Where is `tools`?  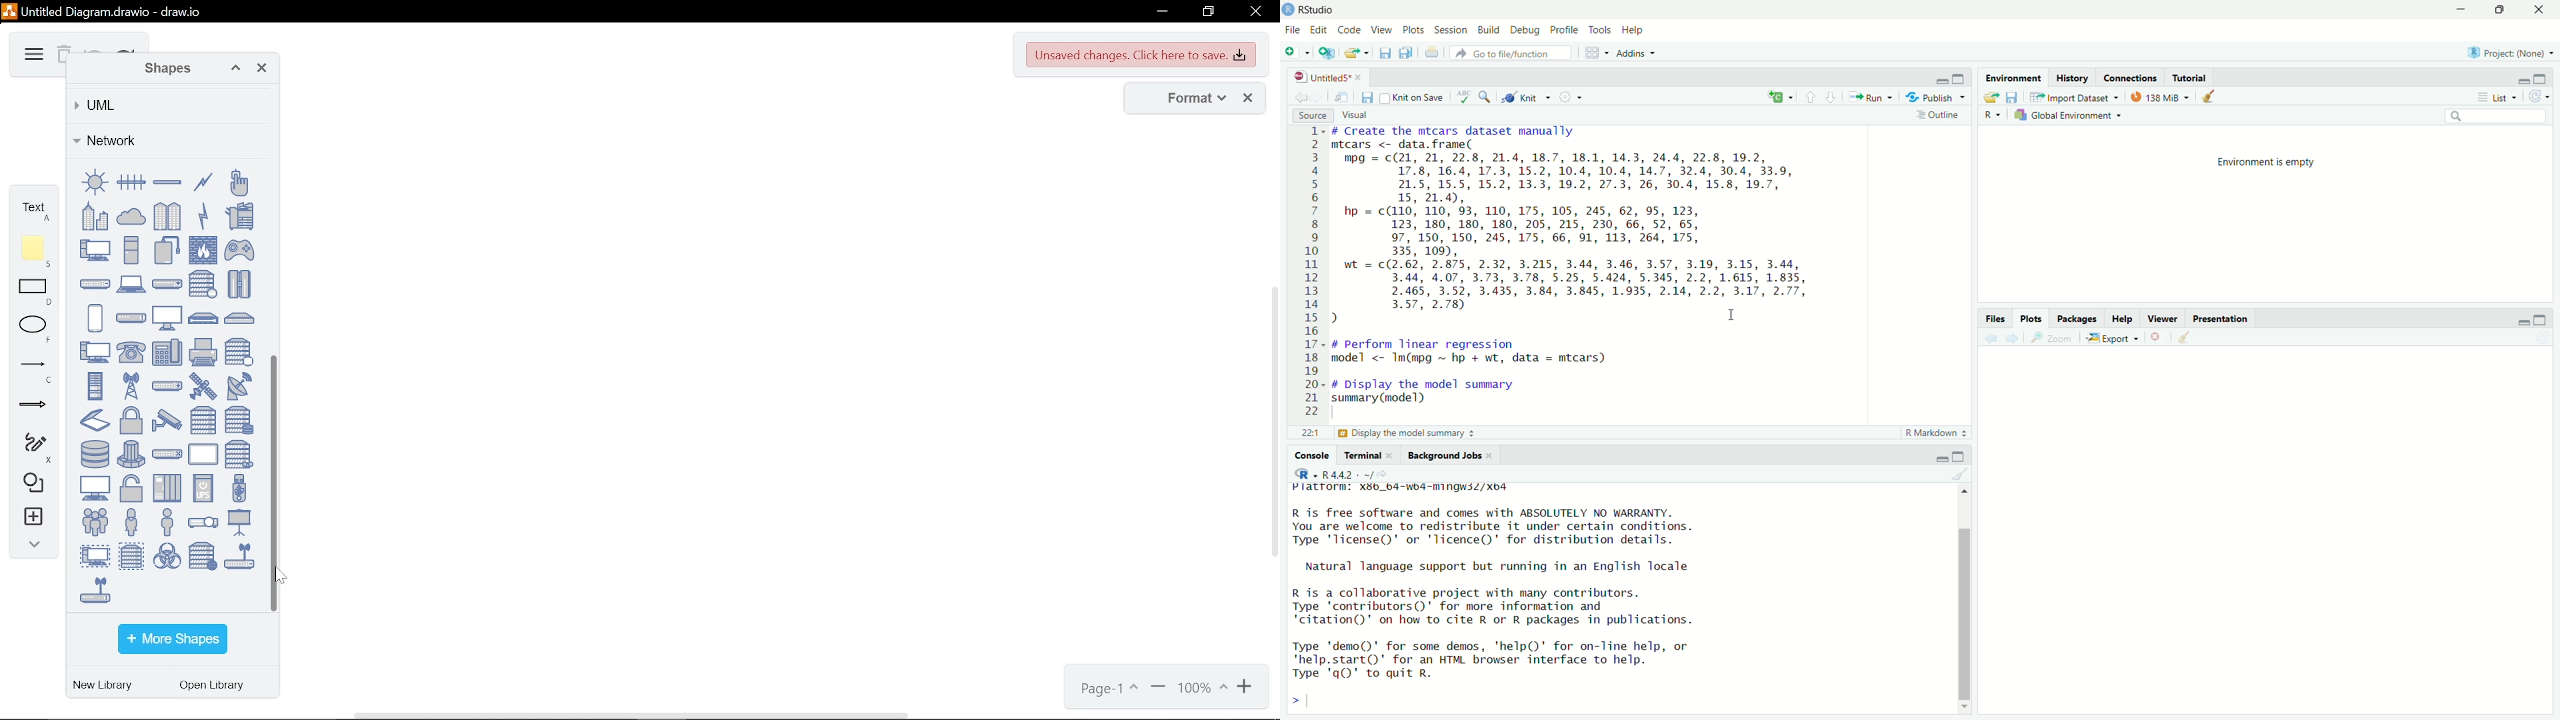 tools is located at coordinates (1599, 29).